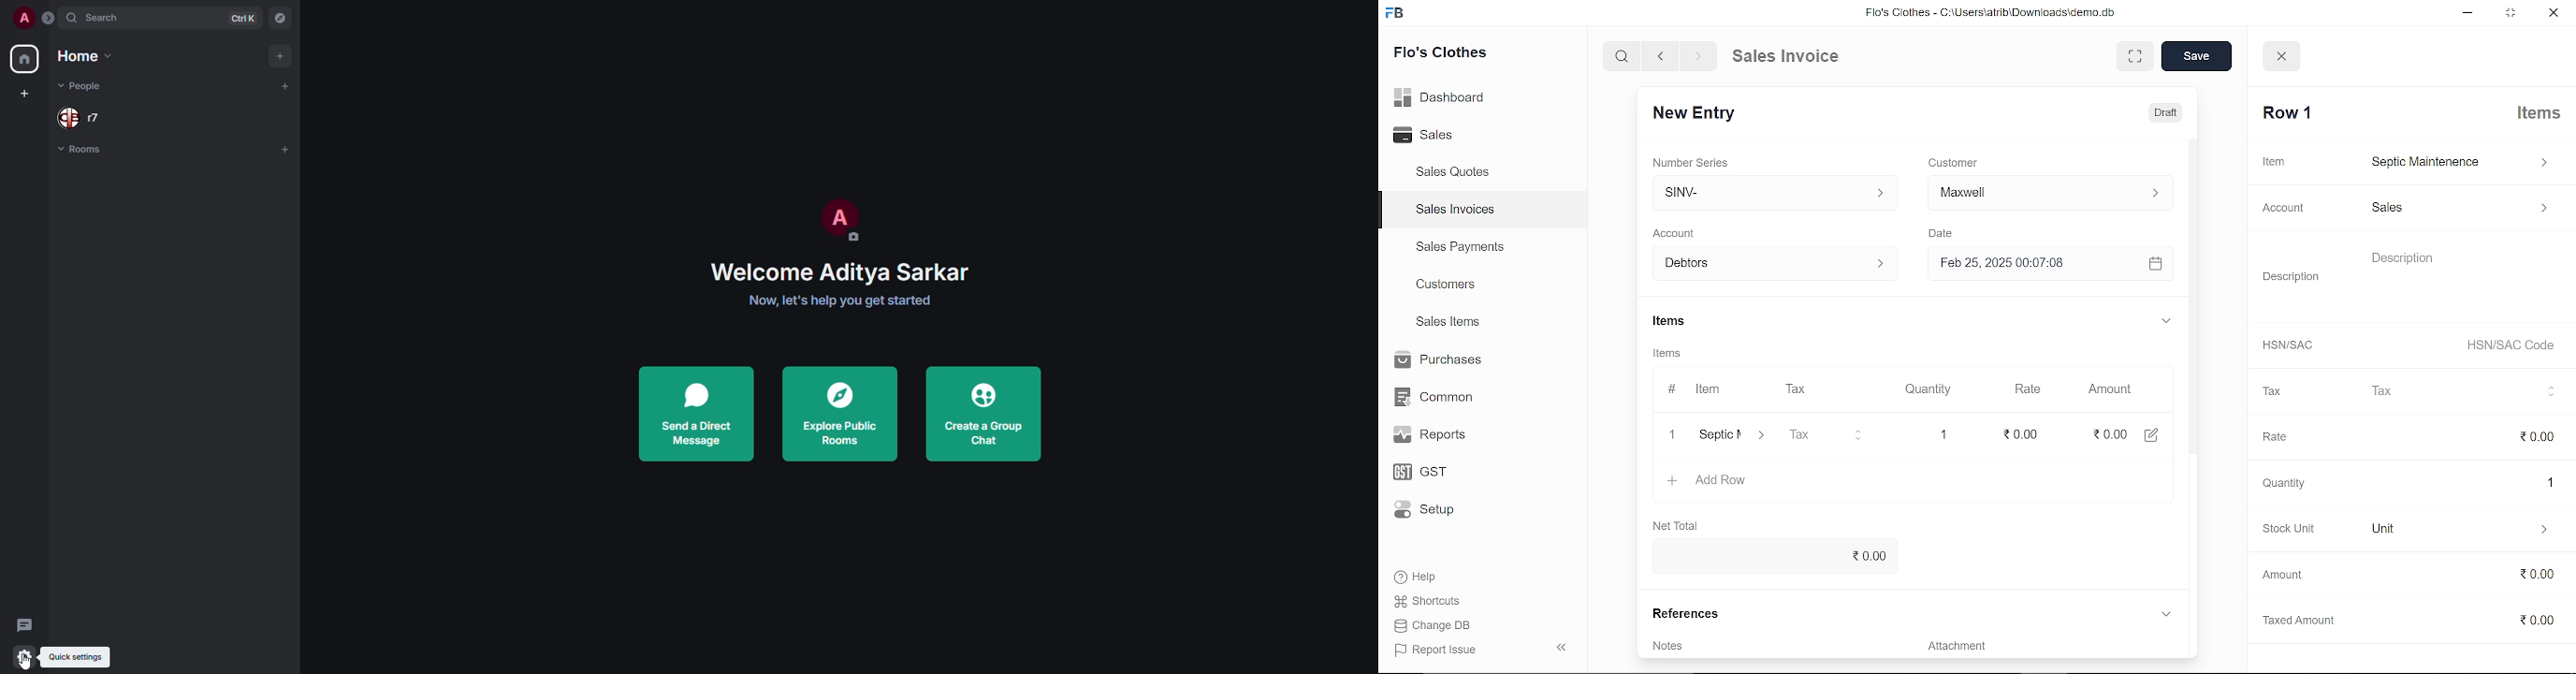  What do you see at coordinates (2508, 12) in the screenshot?
I see `restore down` at bounding box center [2508, 12].